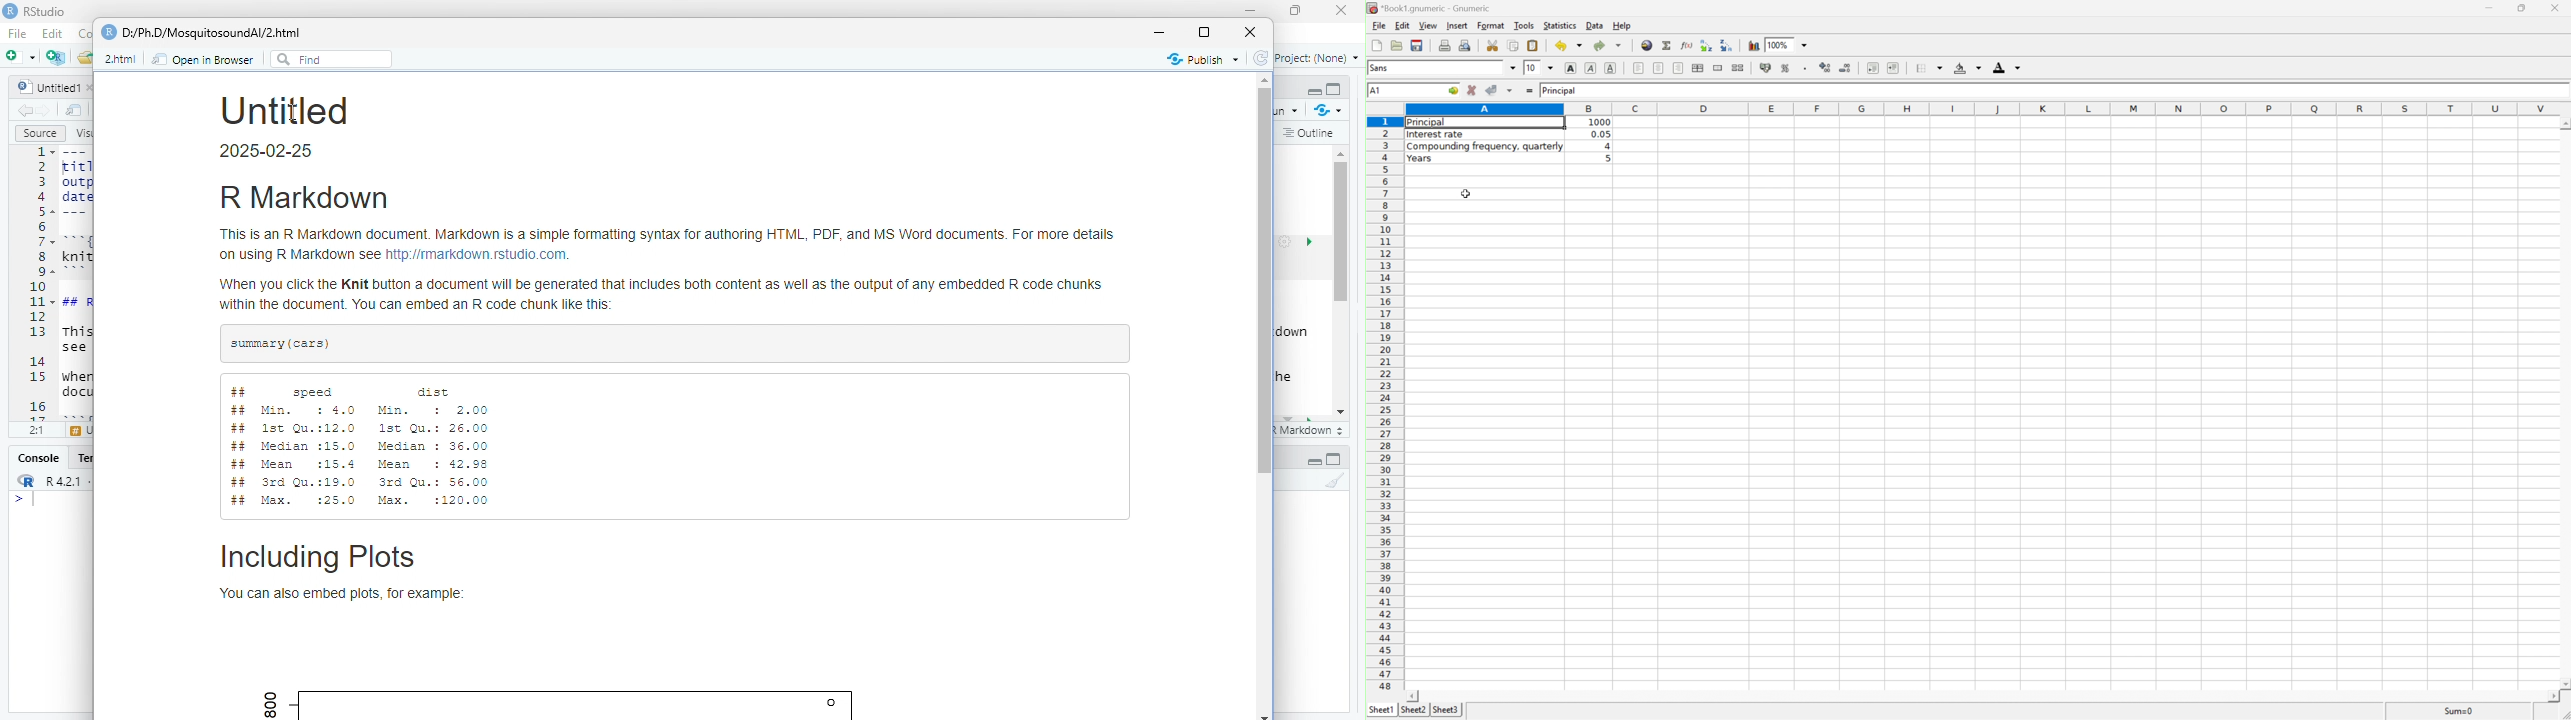 The image size is (2576, 728). What do you see at coordinates (332, 60) in the screenshot?
I see `Find` at bounding box center [332, 60].